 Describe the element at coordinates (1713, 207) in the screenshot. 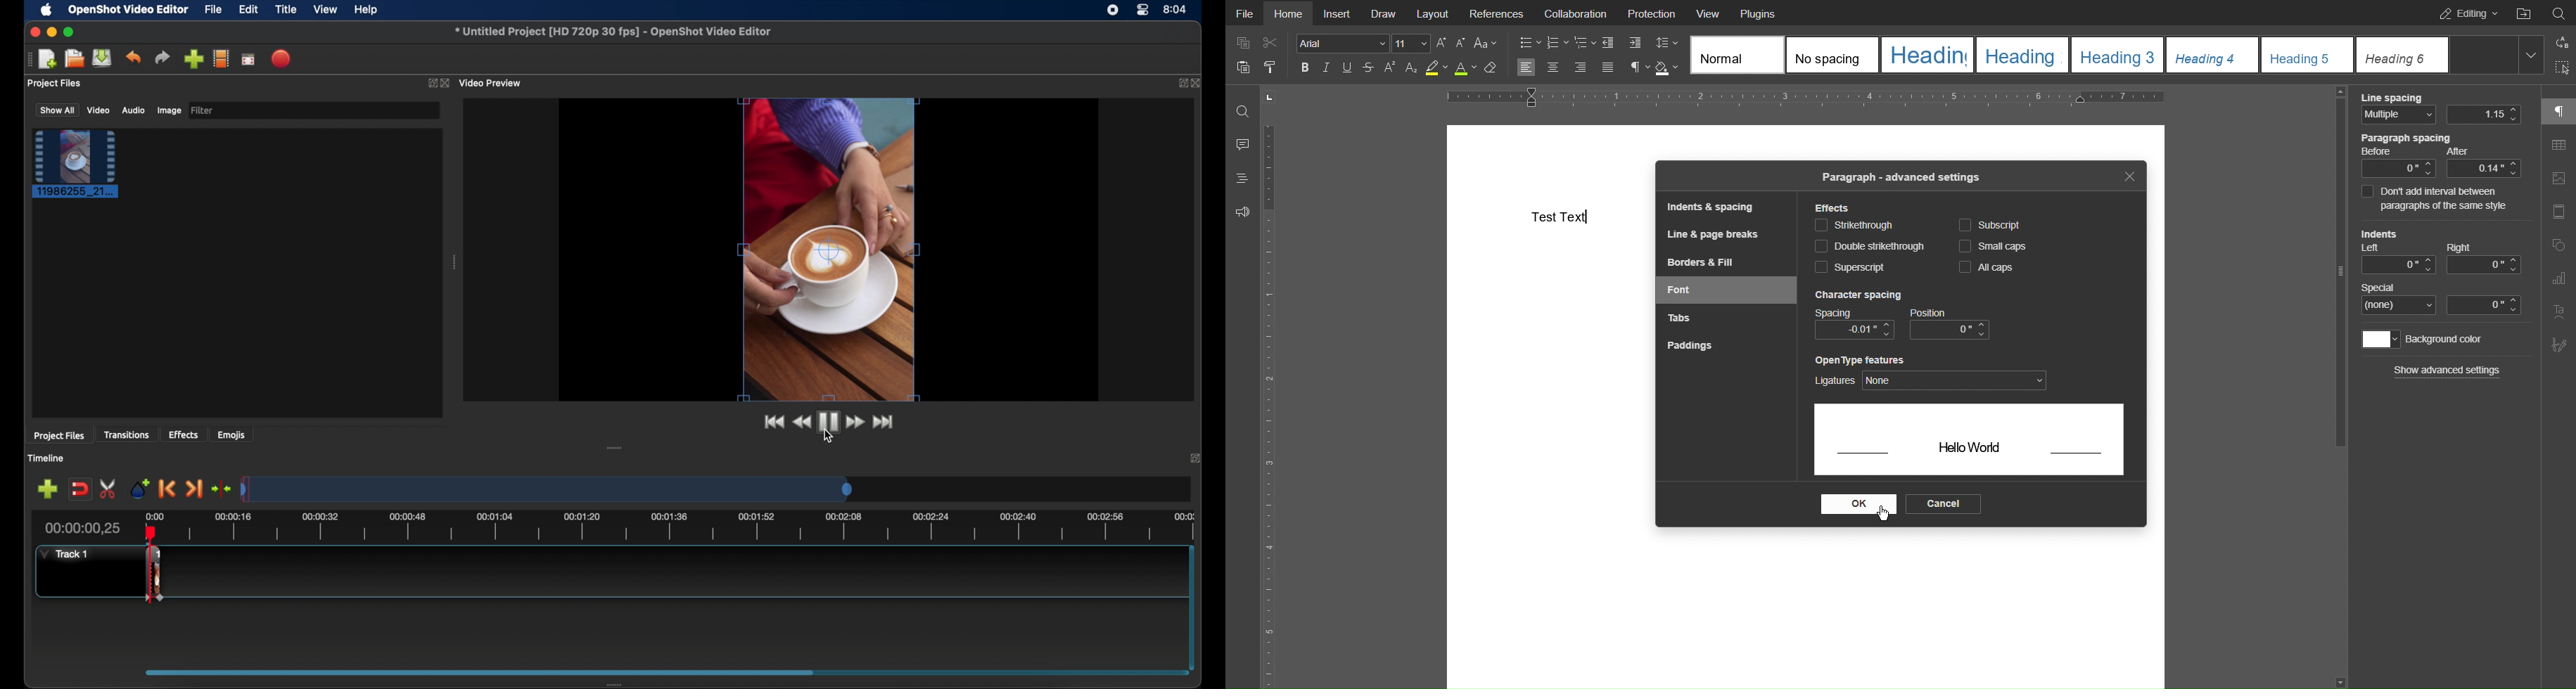

I see `Indents & spacing` at that location.